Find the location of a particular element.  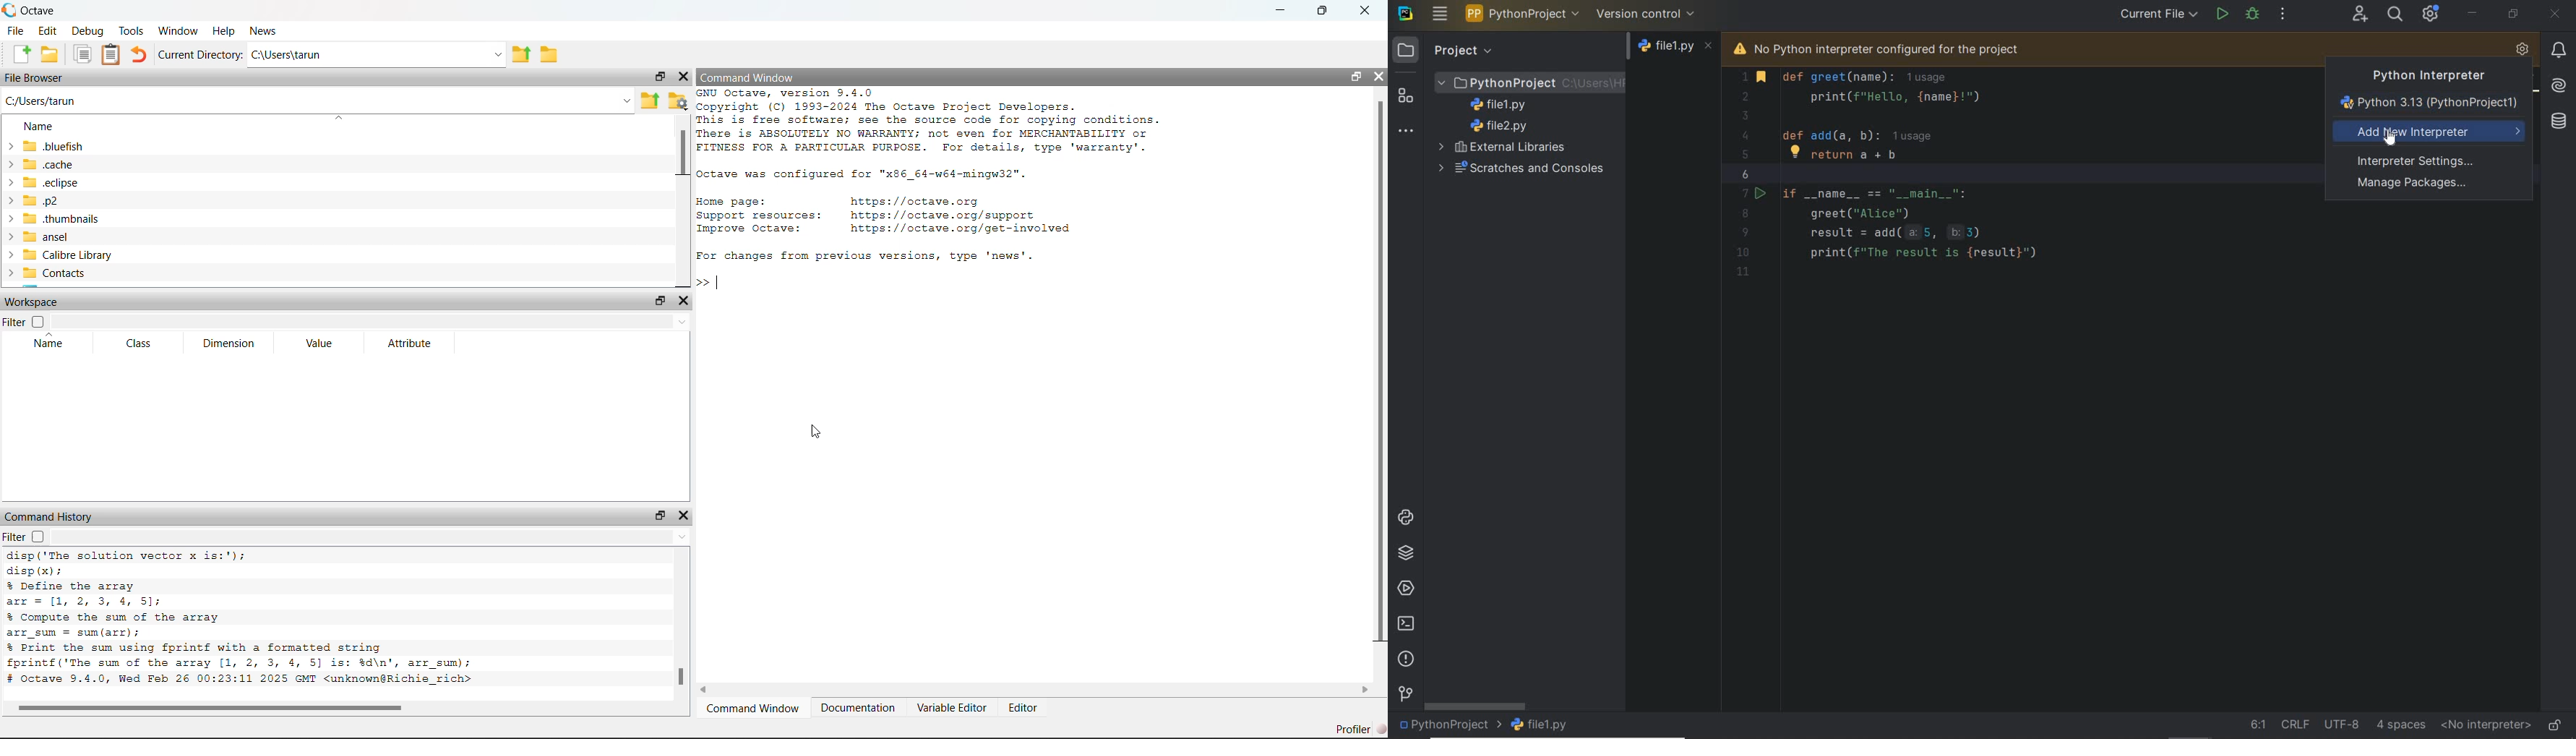

Maximize is located at coordinates (657, 79).